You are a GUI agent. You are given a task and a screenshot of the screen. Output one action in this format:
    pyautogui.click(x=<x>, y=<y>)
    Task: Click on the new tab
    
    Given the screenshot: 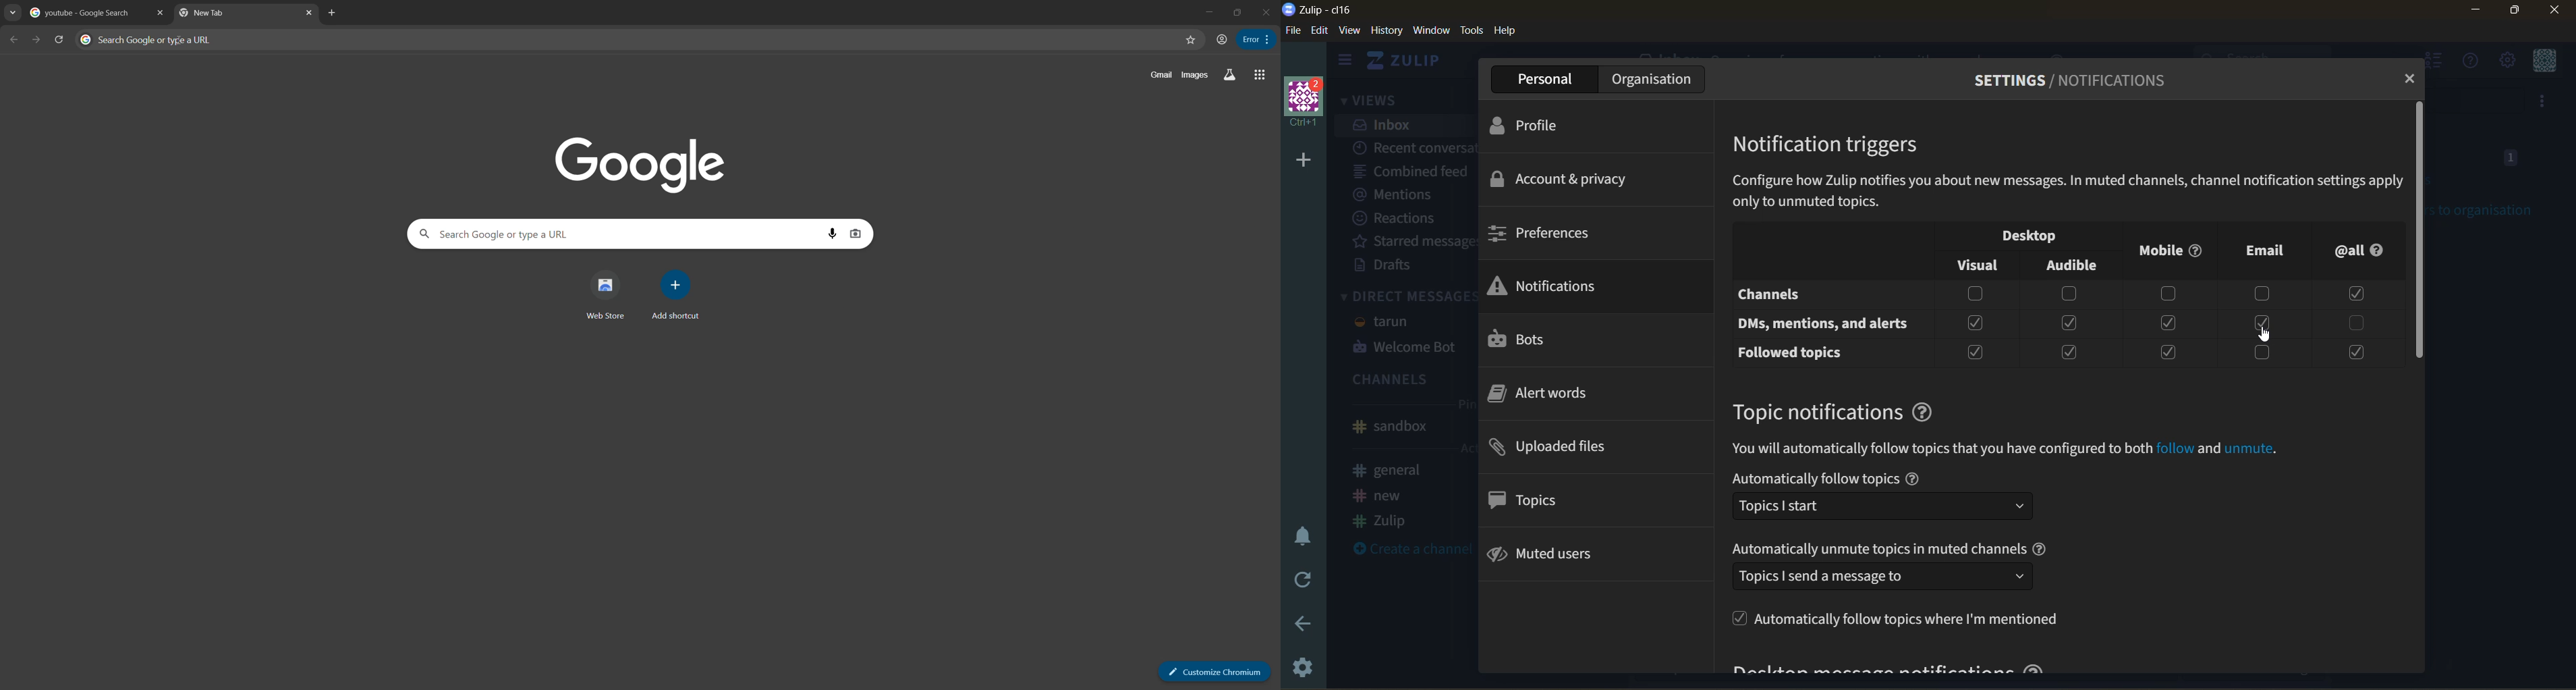 What is the action you would take?
    pyautogui.click(x=333, y=13)
    